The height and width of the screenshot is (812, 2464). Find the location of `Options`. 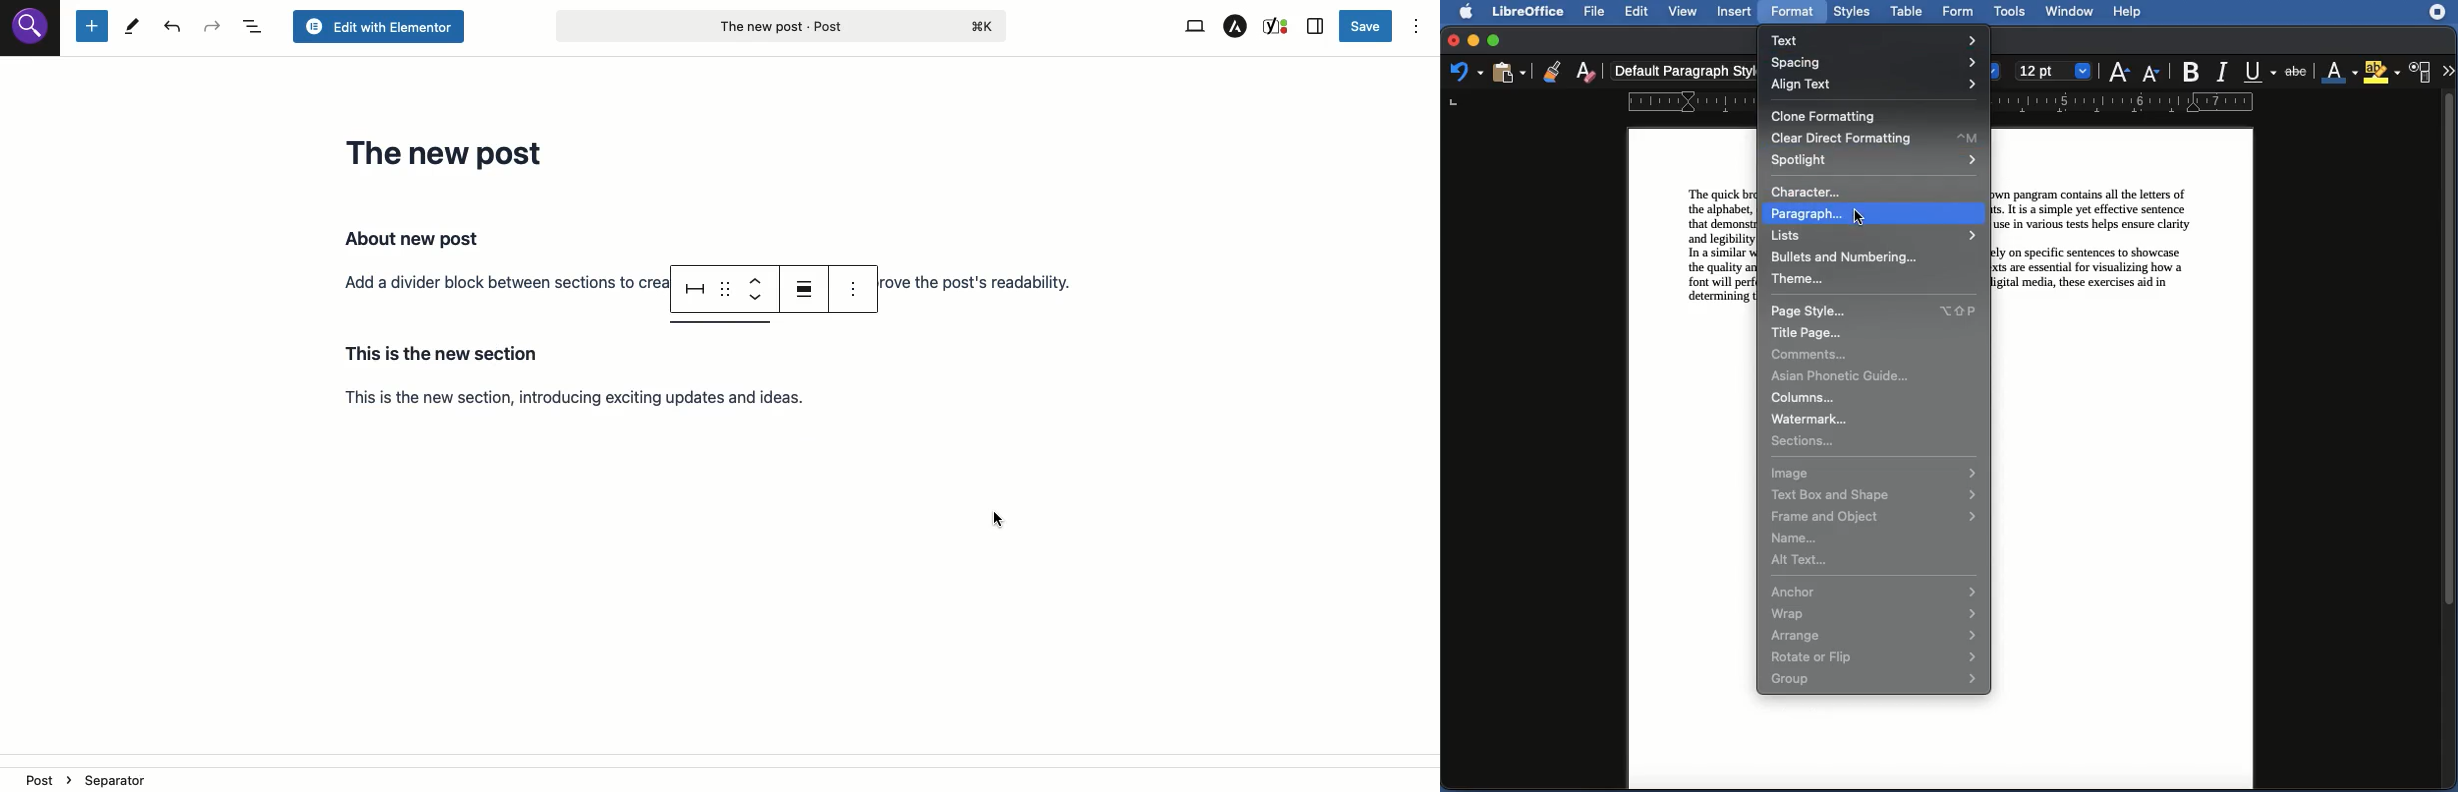

Options is located at coordinates (1416, 28).